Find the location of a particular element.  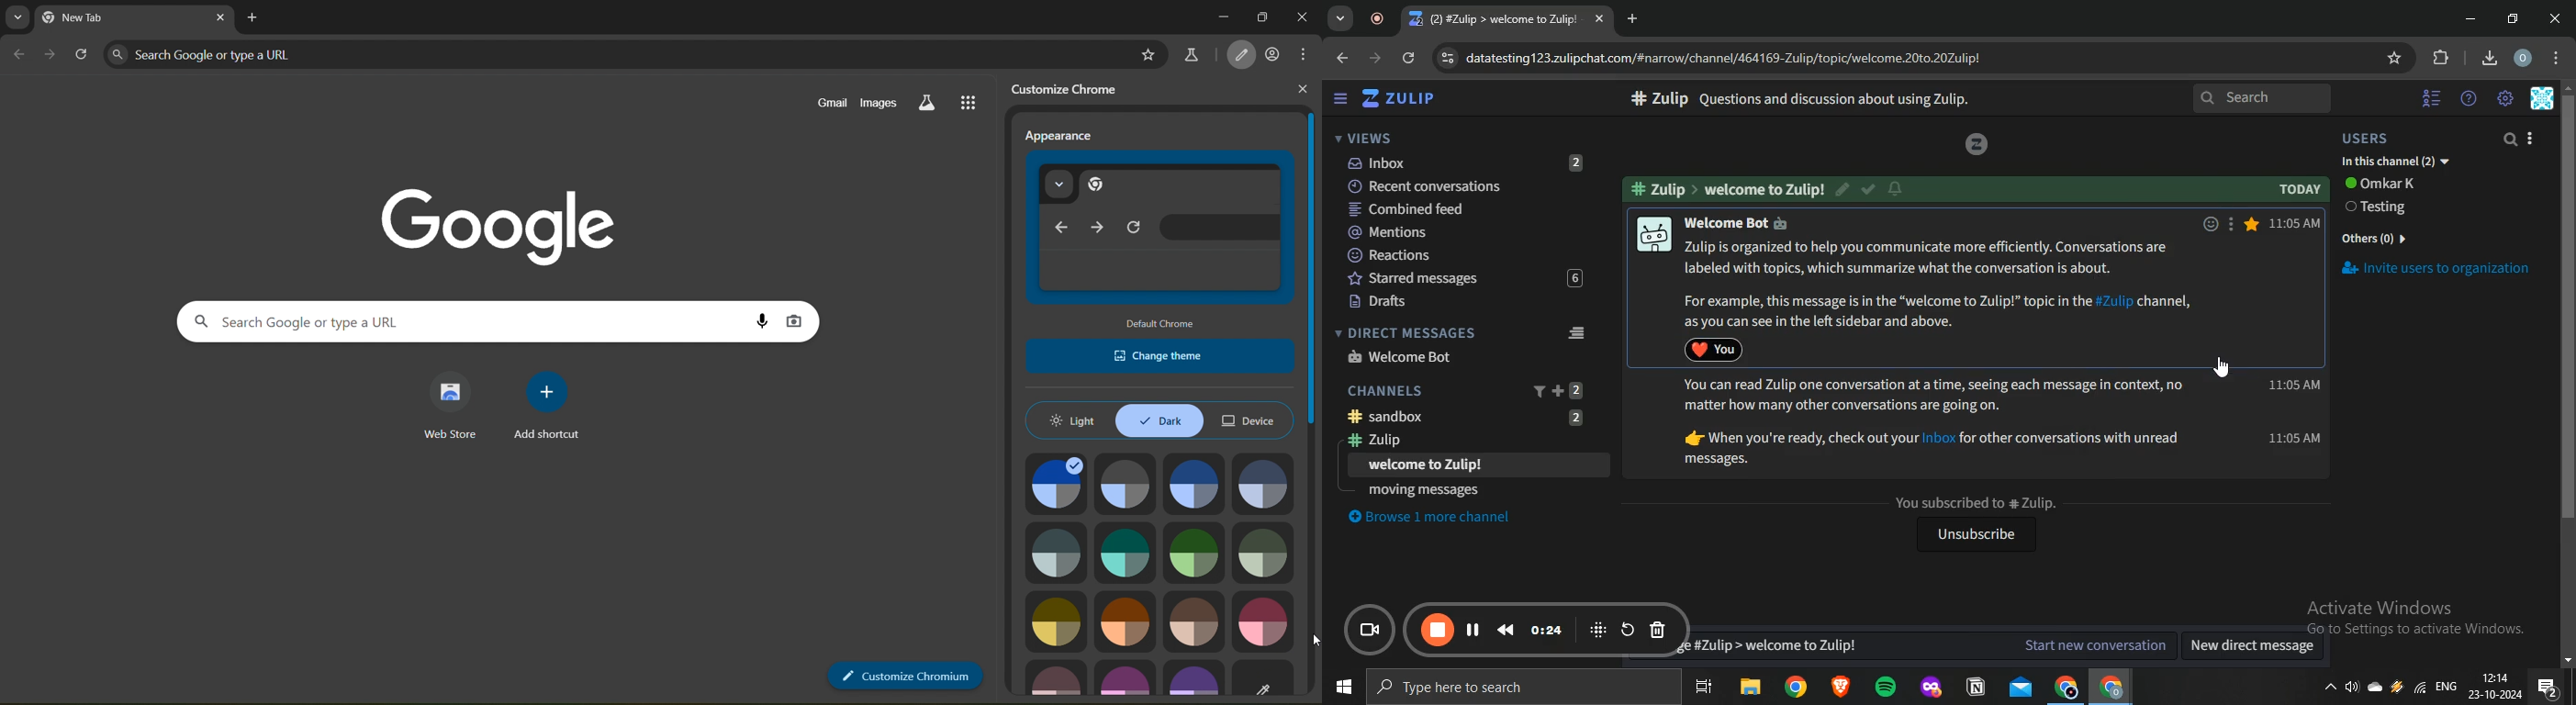

change theme is located at coordinates (1165, 355).